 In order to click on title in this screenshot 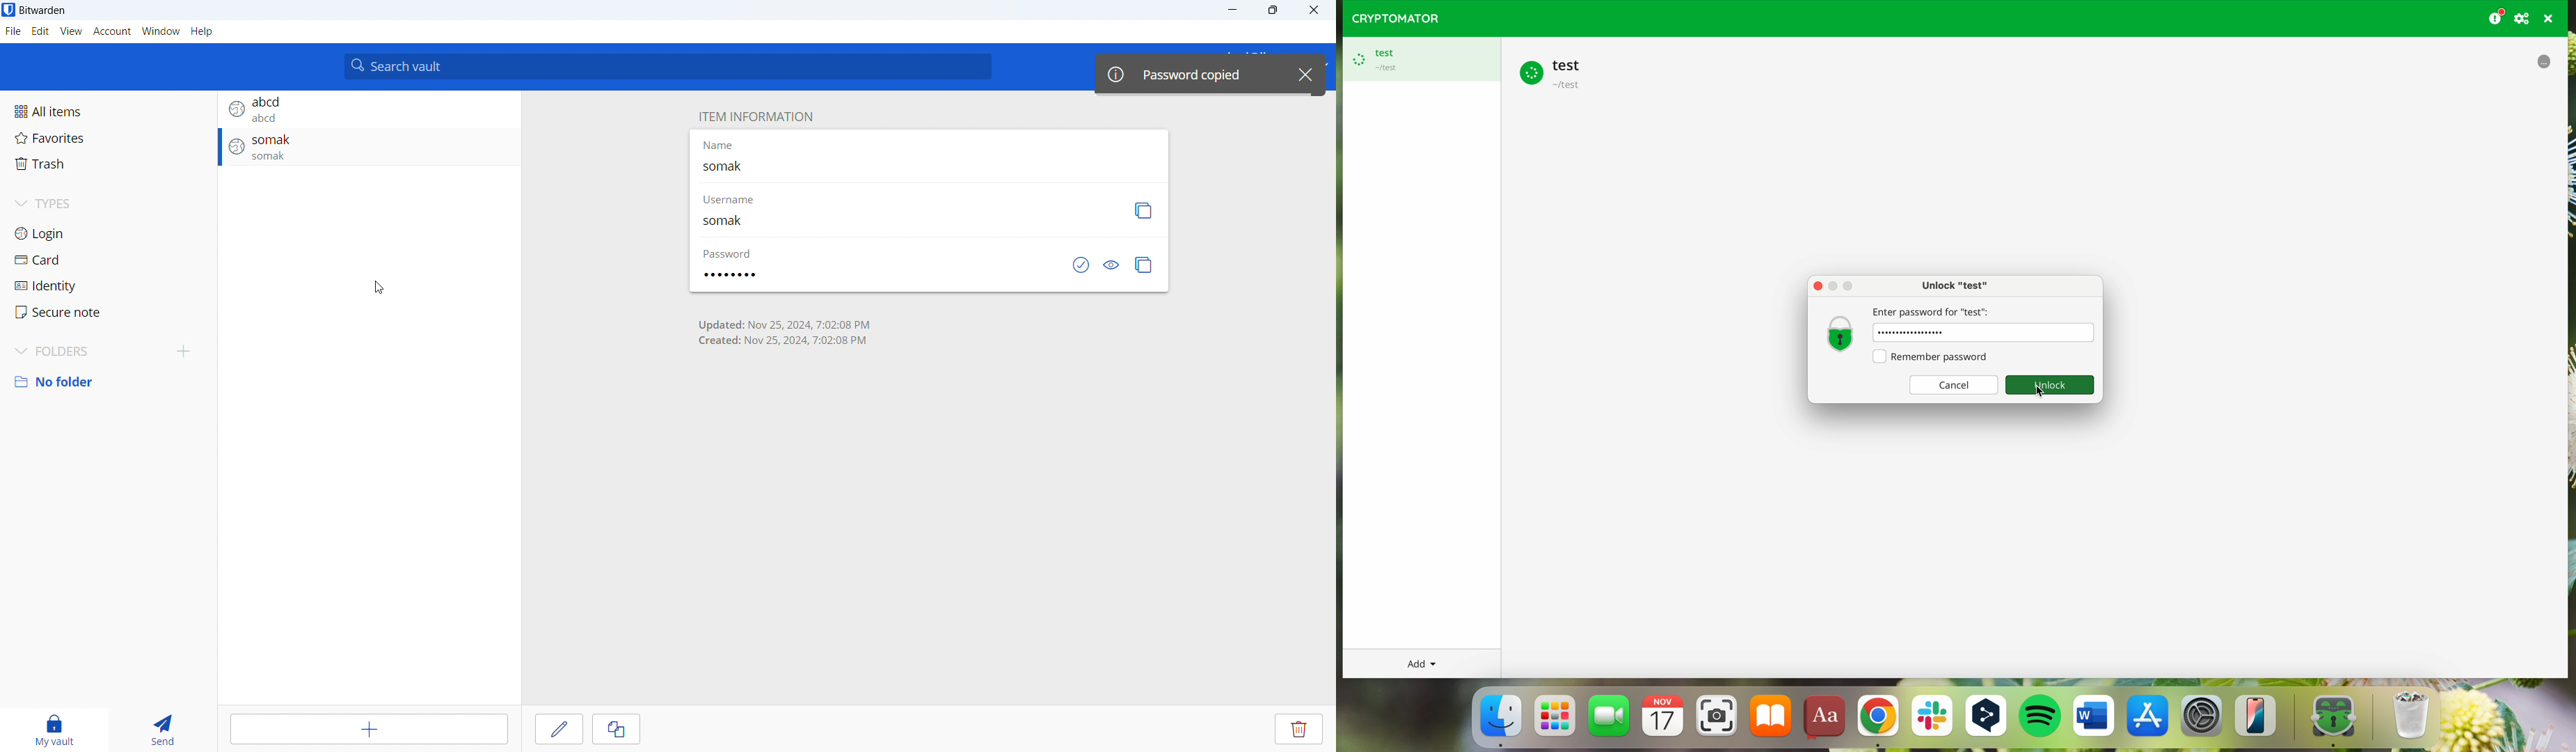, I will do `click(43, 11)`.